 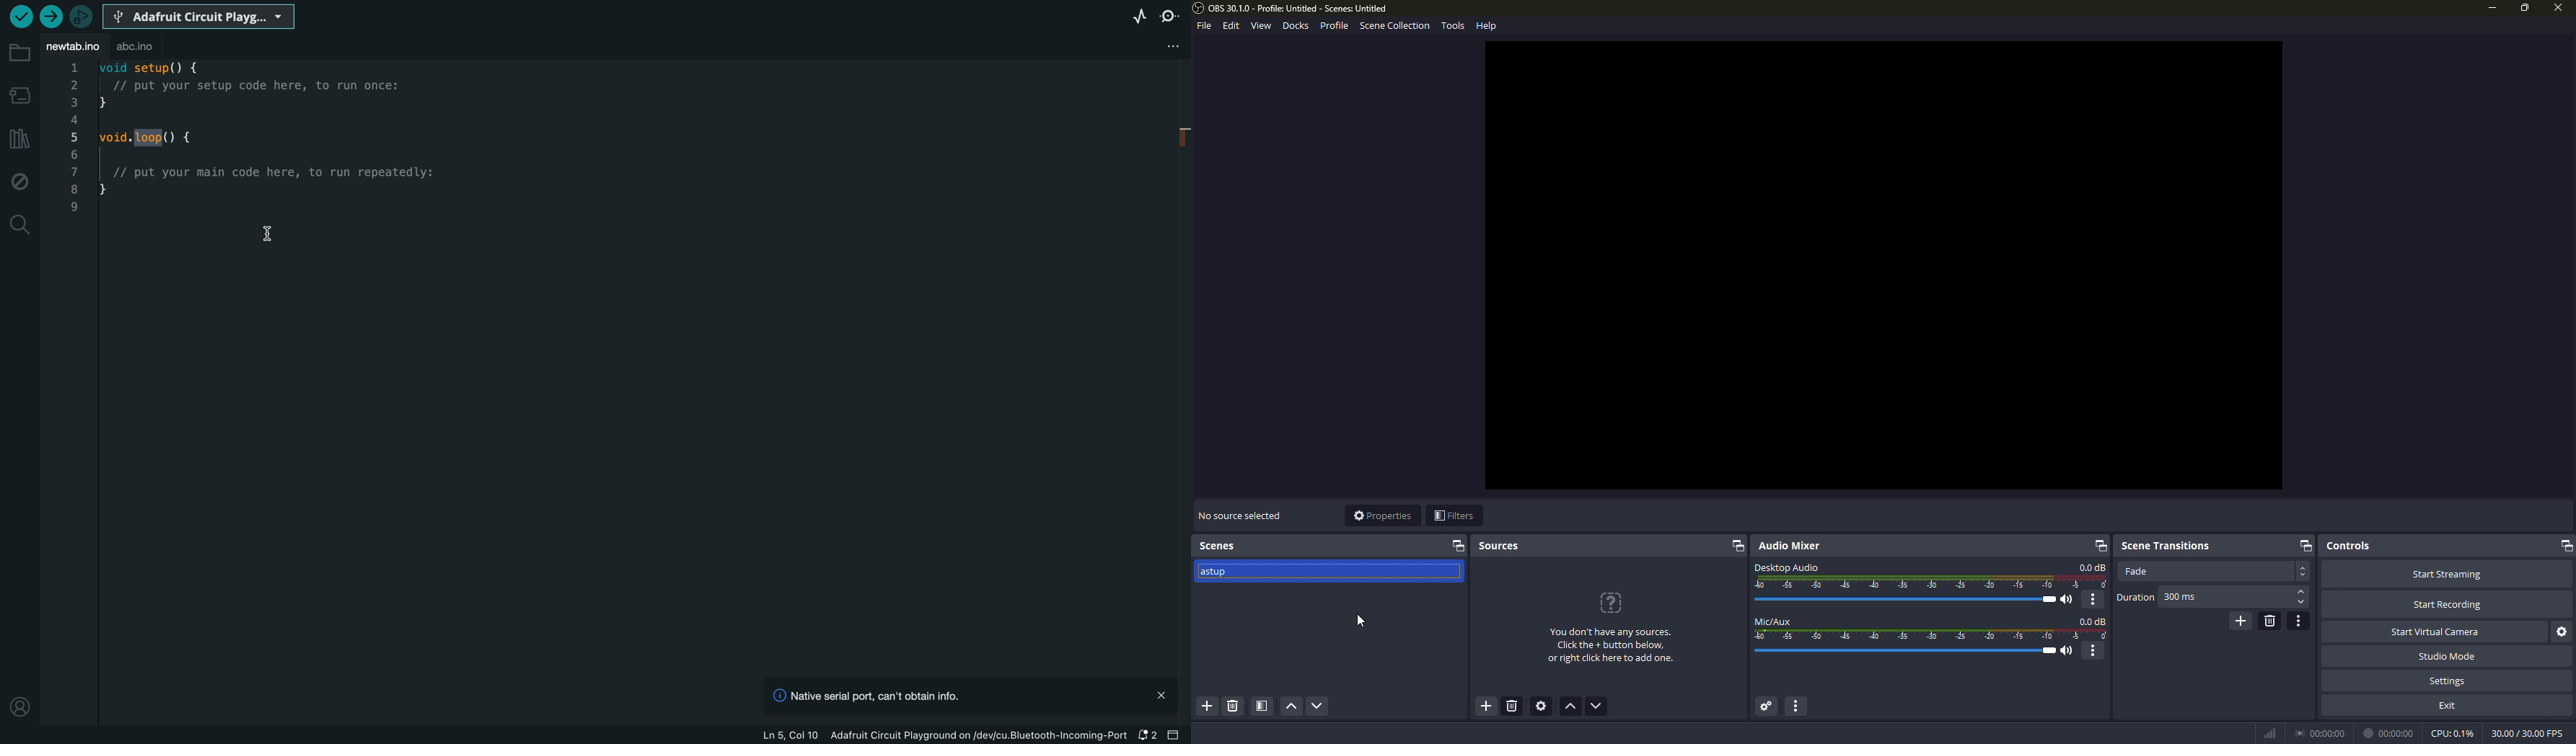 I want to click on docks, so click(x=1296, y=25).